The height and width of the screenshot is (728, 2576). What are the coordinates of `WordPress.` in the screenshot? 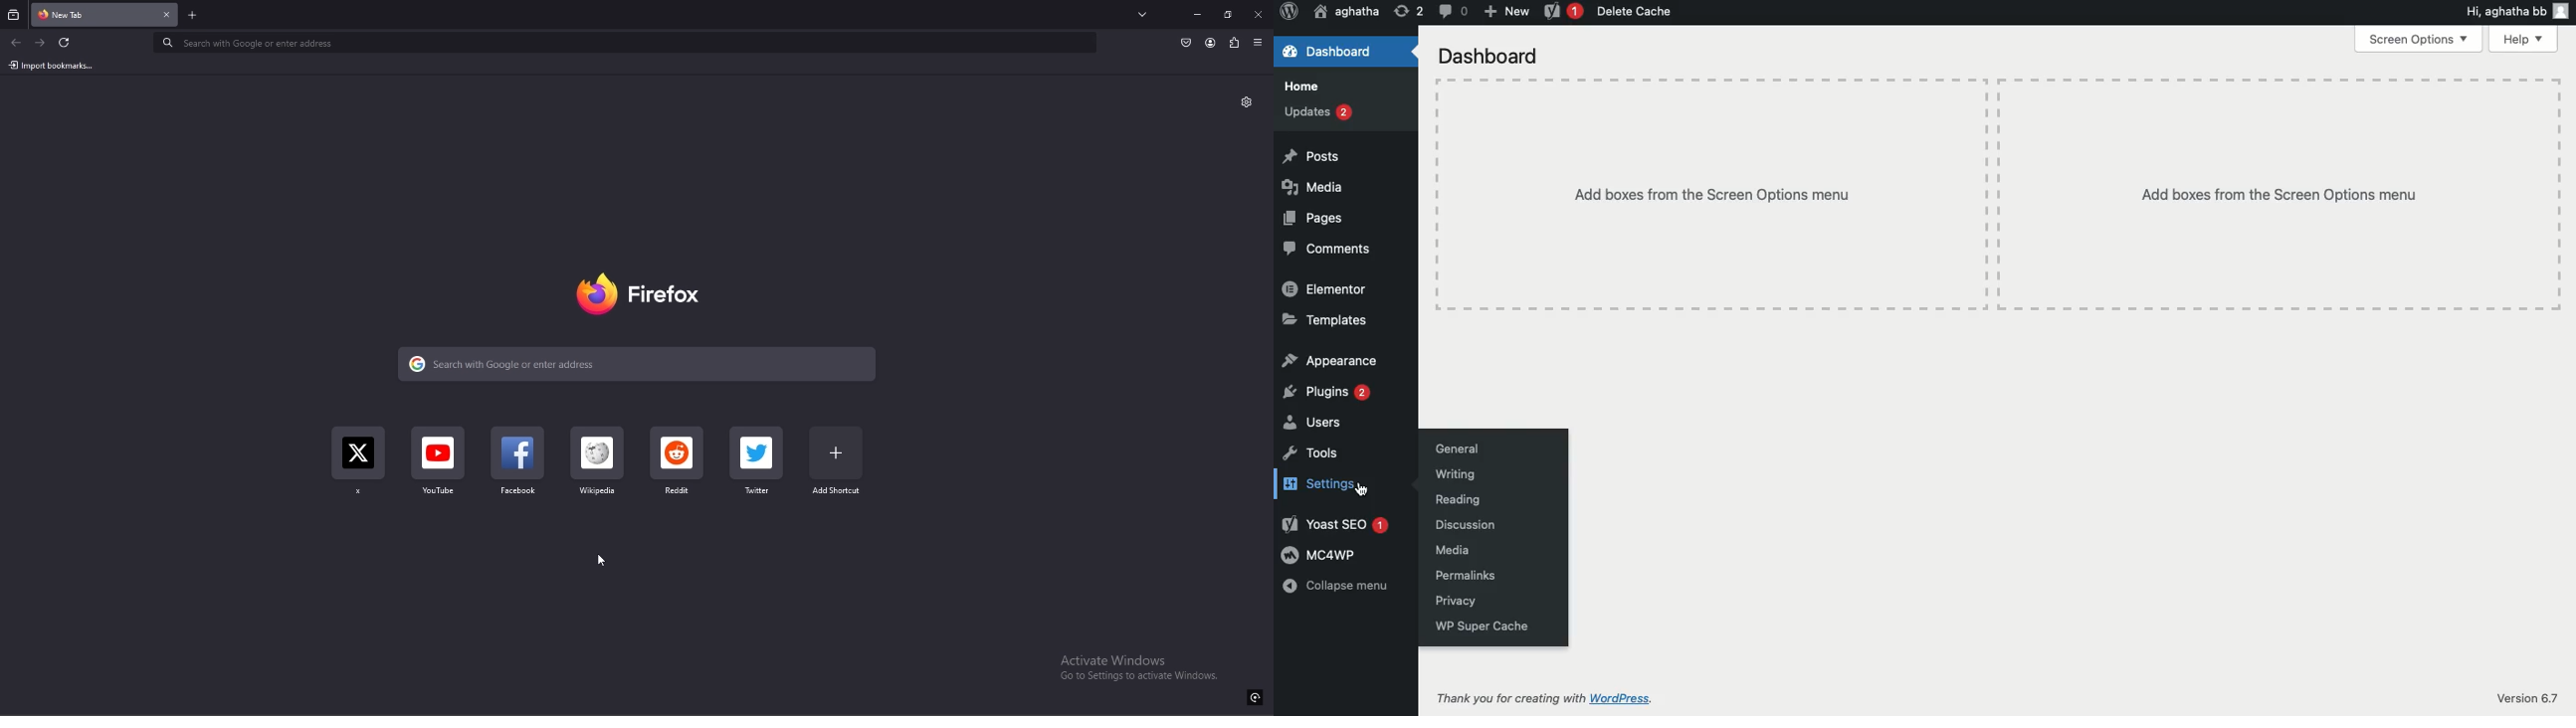 It's located at (1638, 697).